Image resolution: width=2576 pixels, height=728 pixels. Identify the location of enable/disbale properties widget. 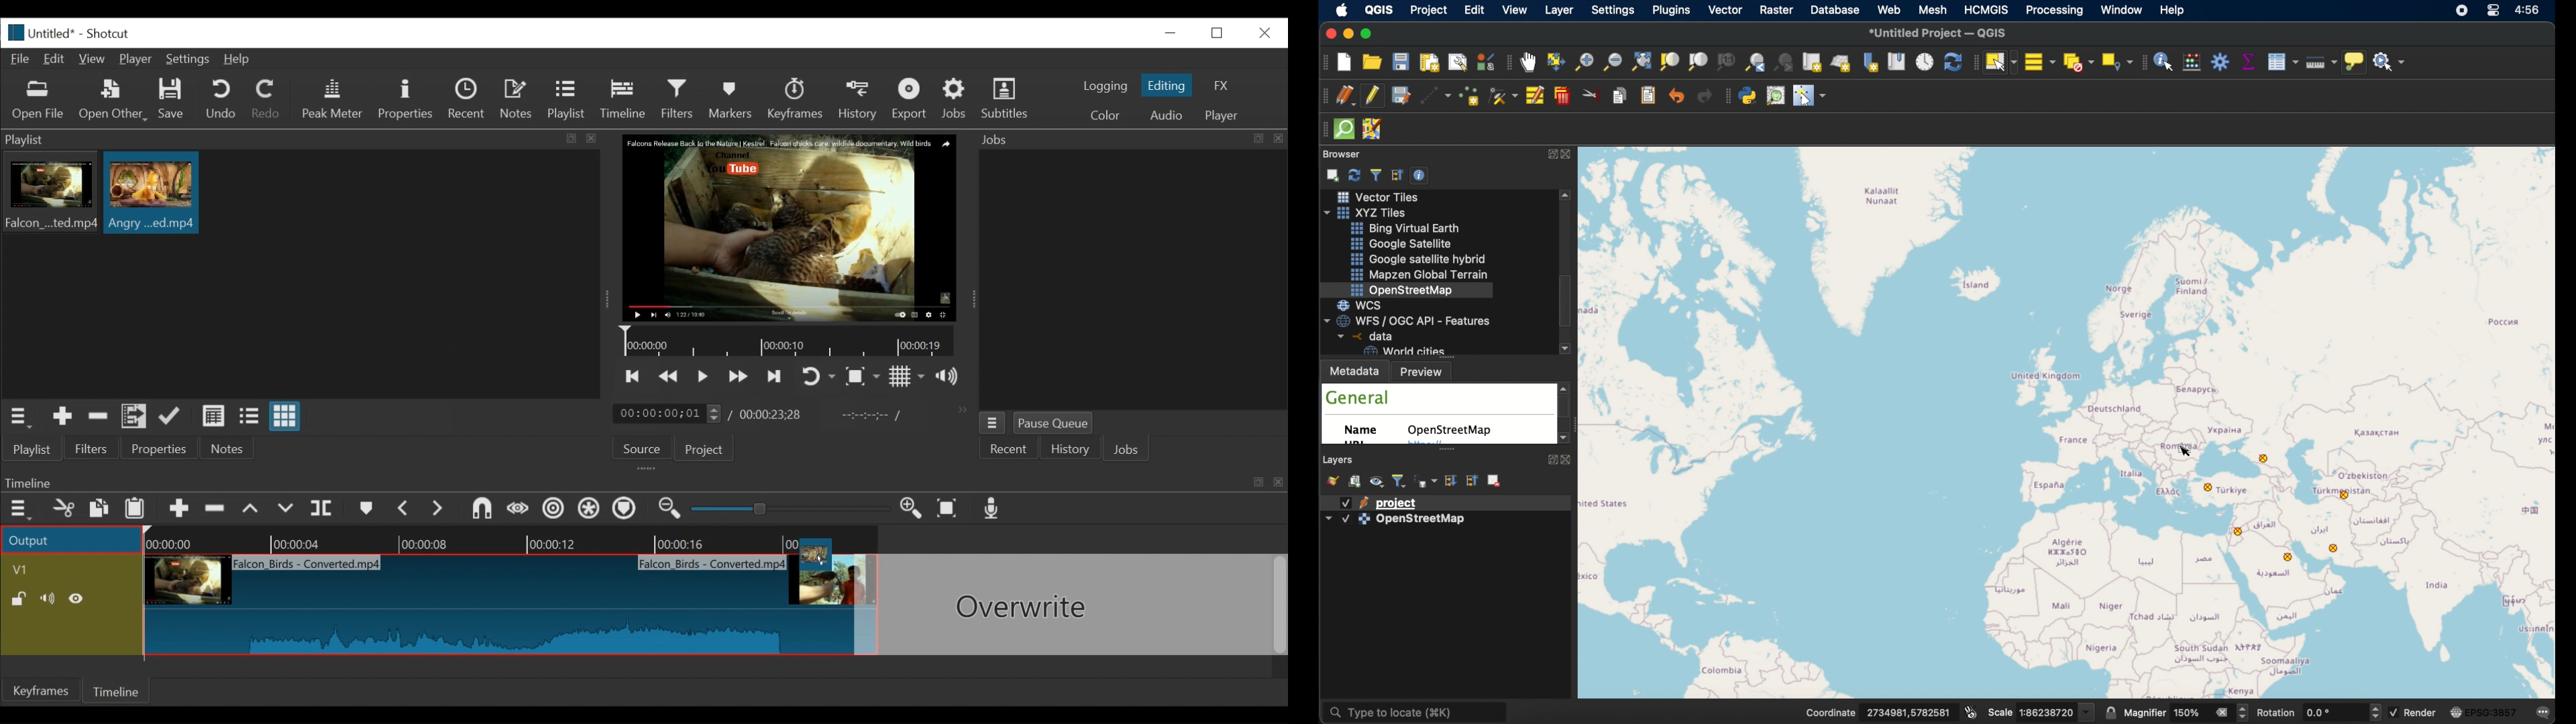
(1421, 174).